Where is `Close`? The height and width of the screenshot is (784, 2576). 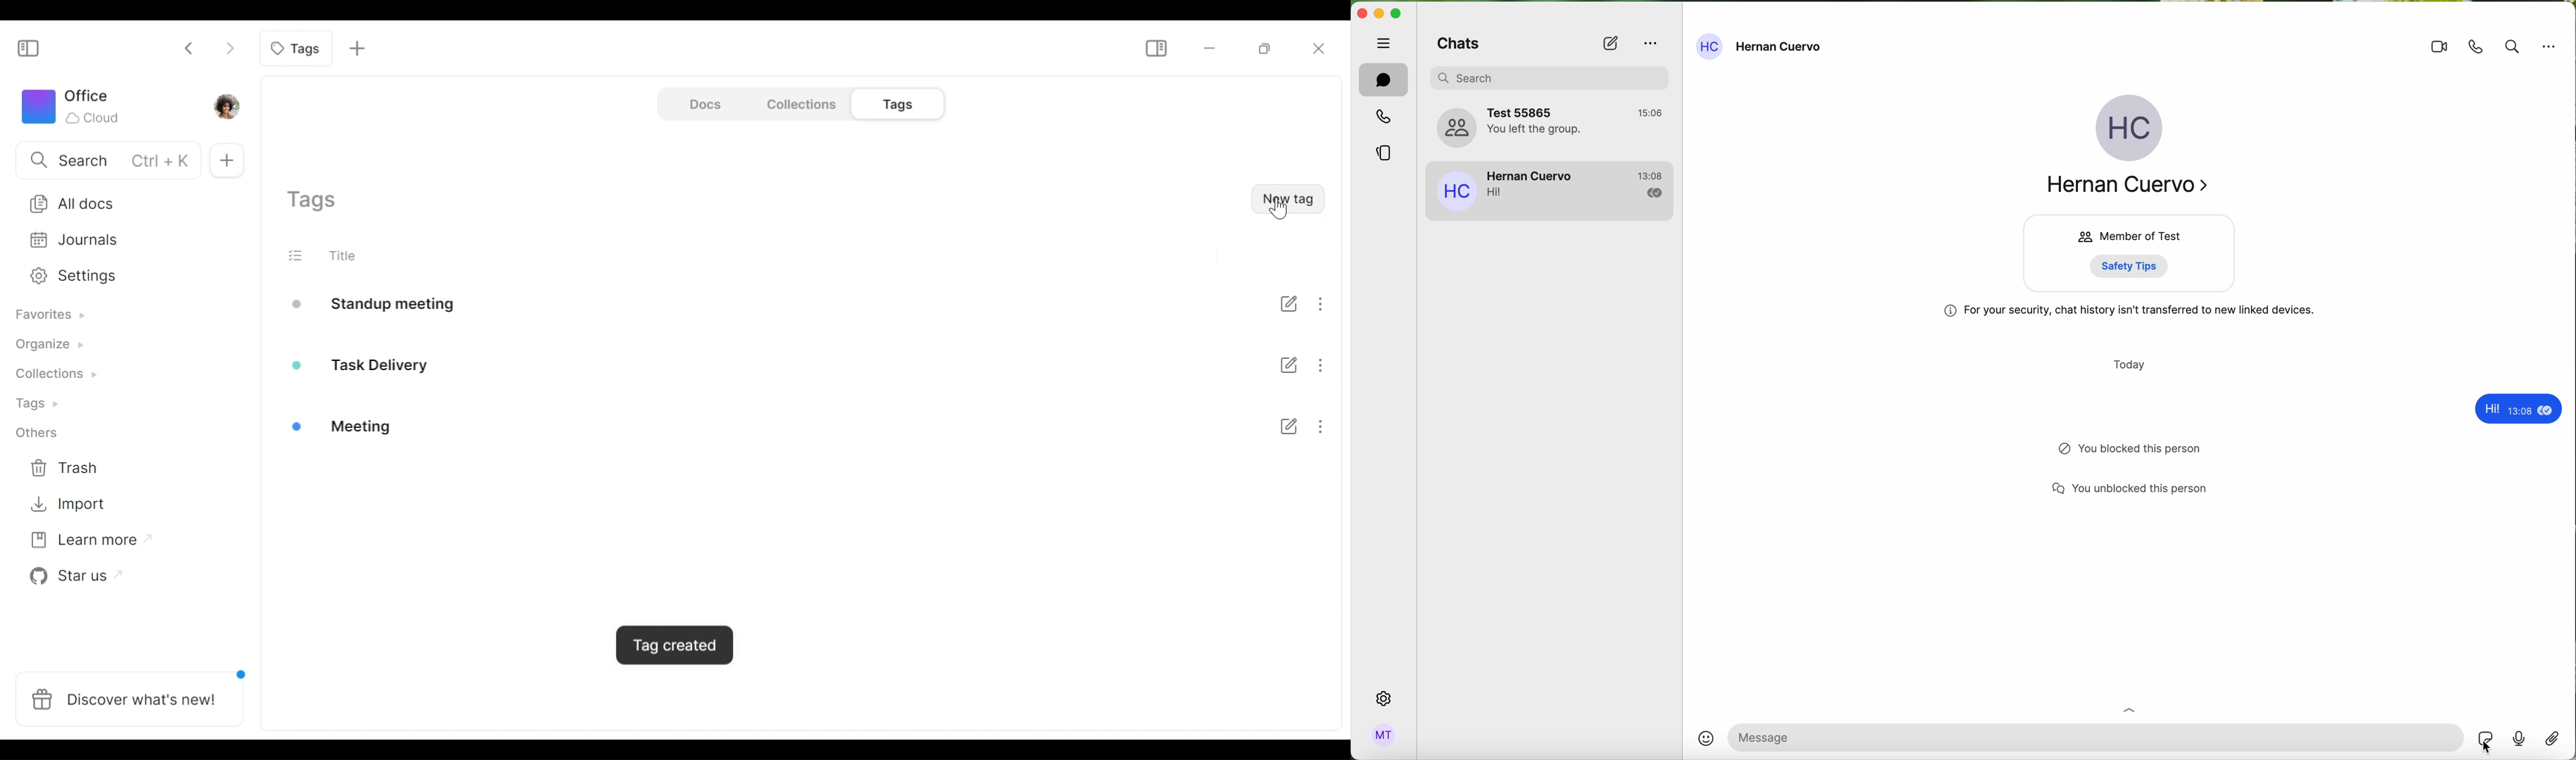
Close is located at coordinates (1320, 47).